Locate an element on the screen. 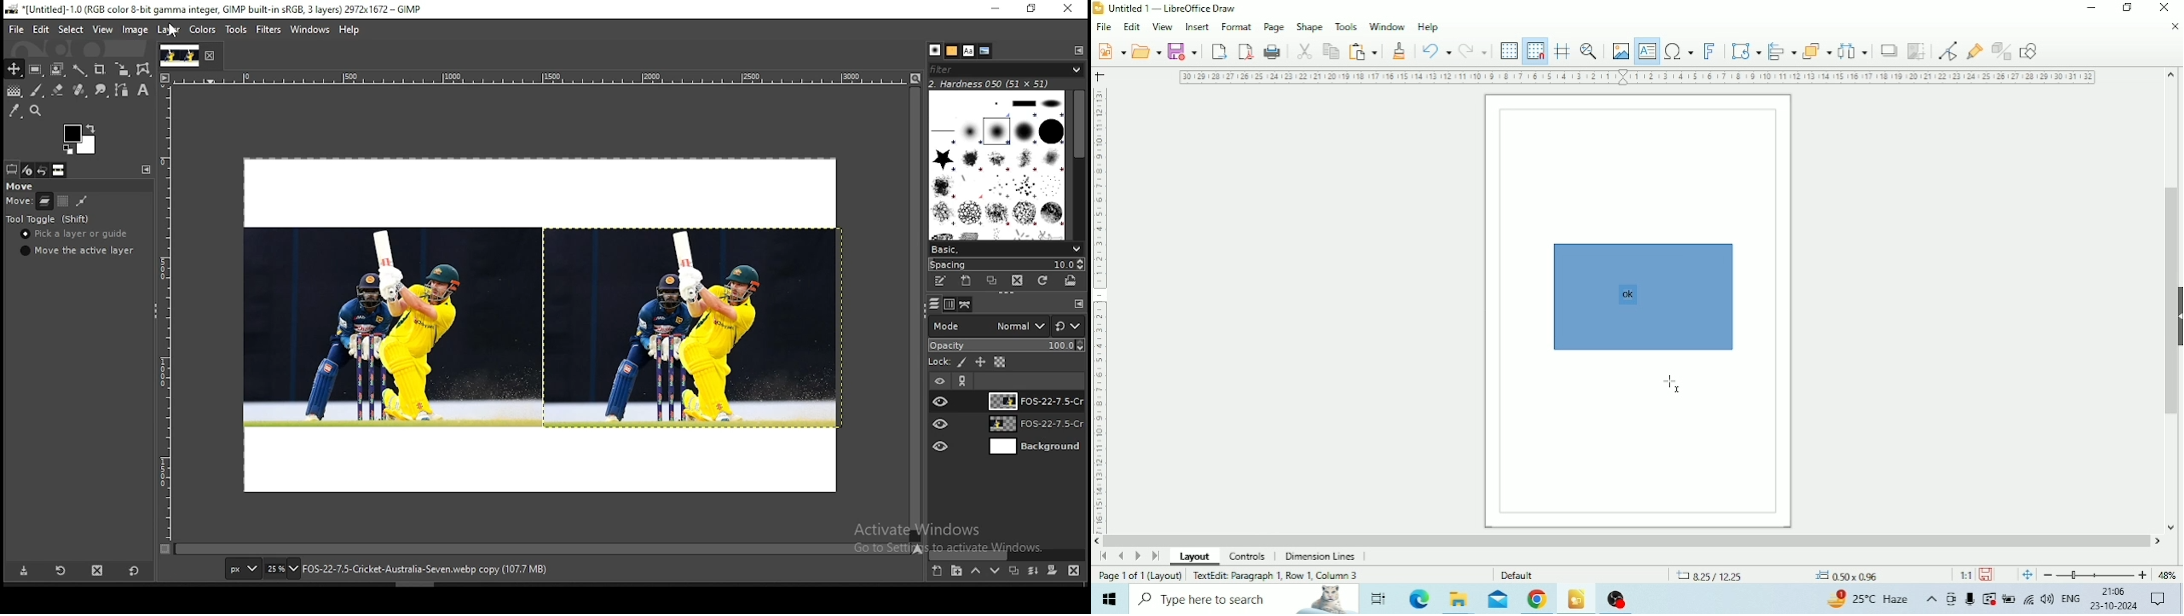  Crop Image is located at coordinates (1917, 51).